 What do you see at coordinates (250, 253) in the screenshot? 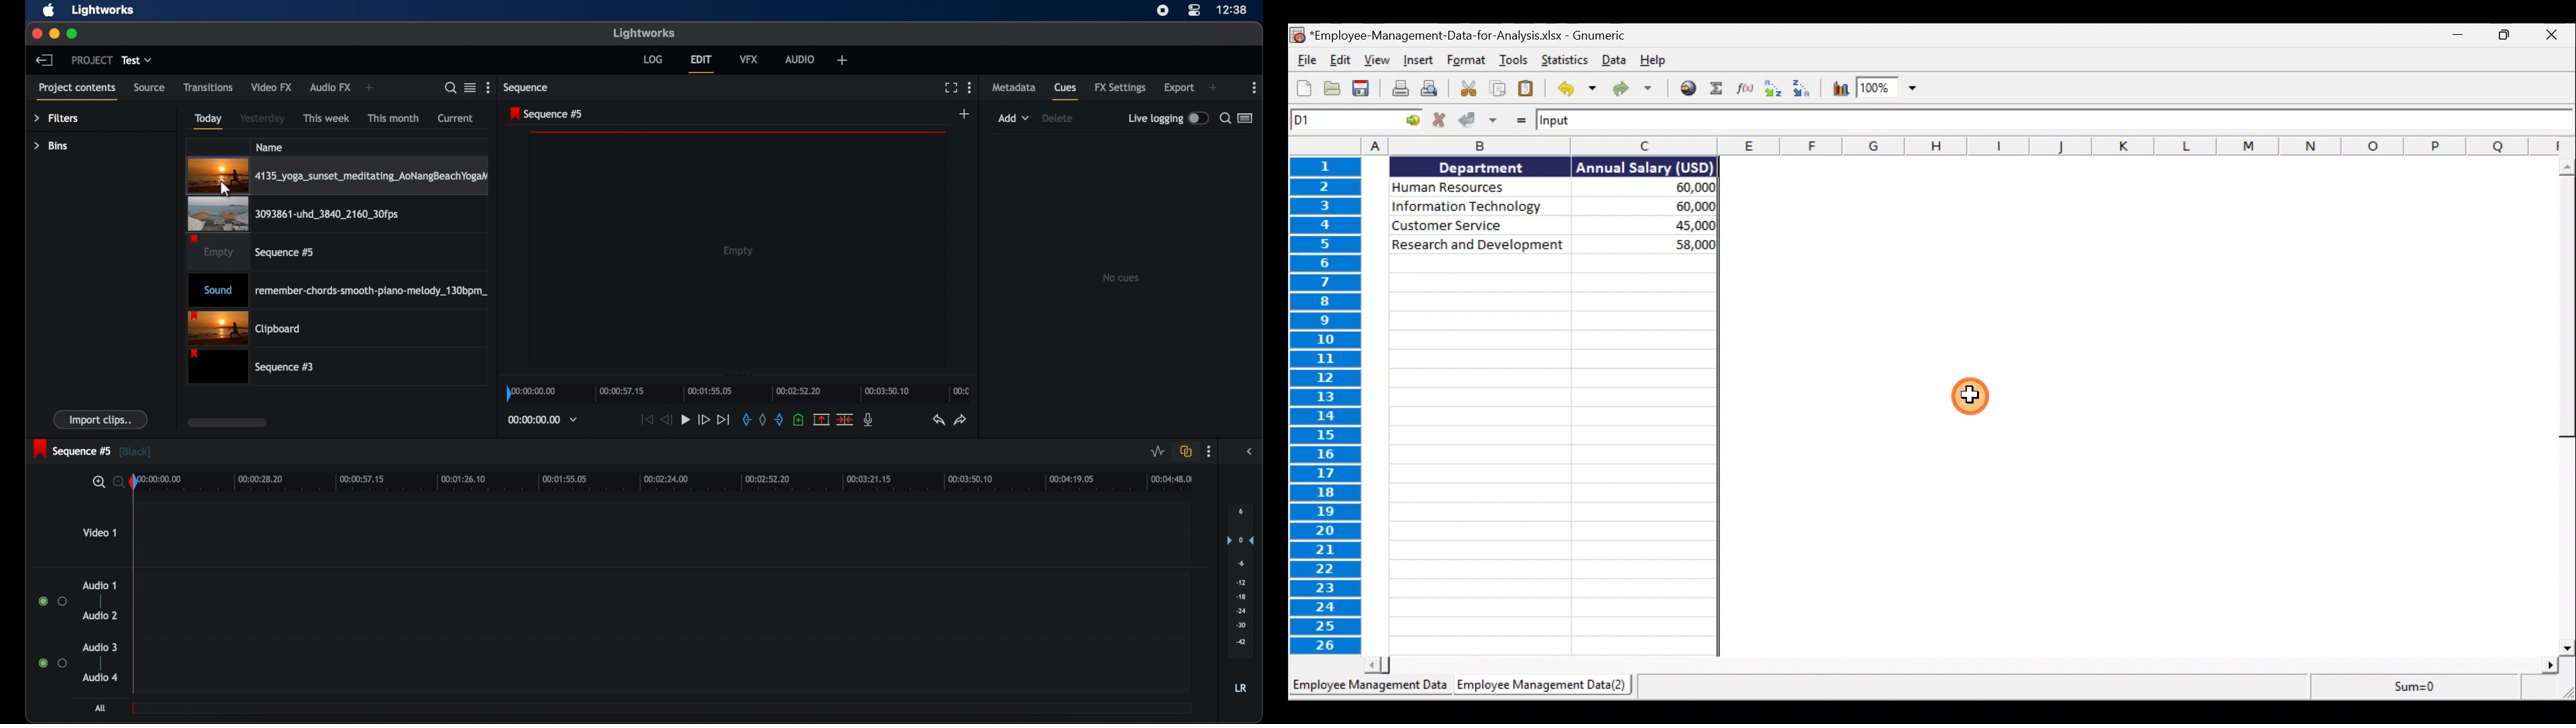
I see `video clip` at bounding box center [250, 253].